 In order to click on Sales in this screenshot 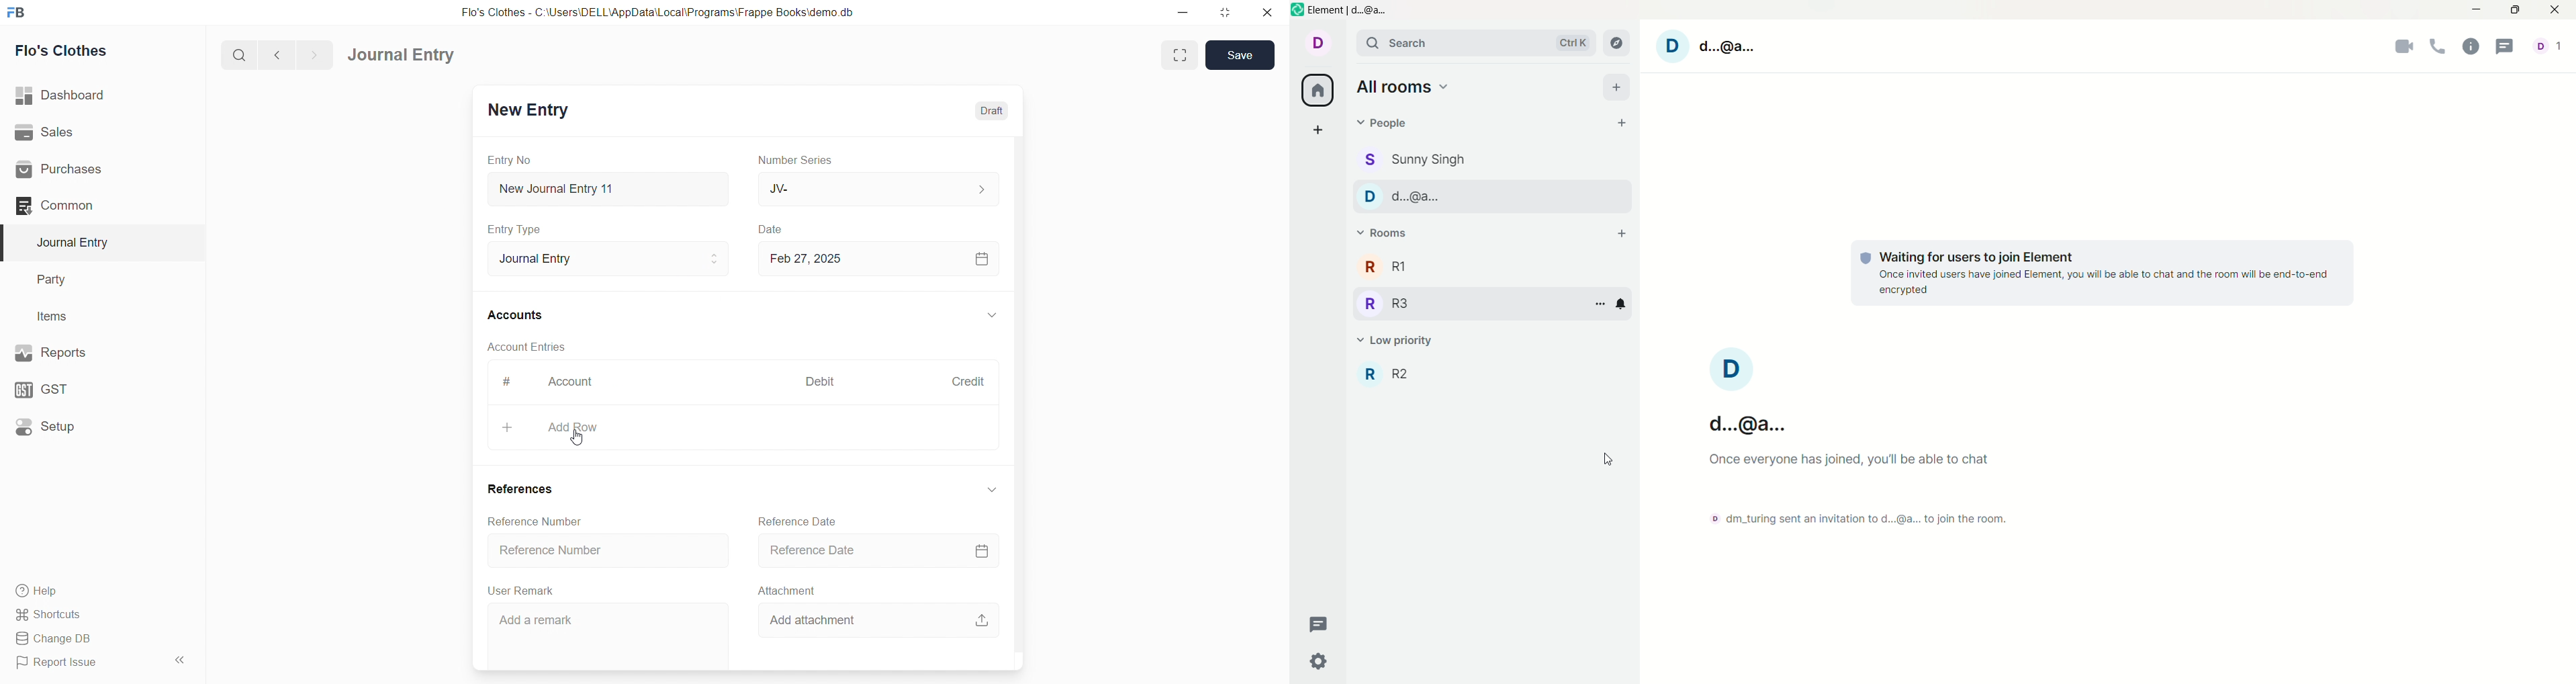, I will do `click(80, 132)`.